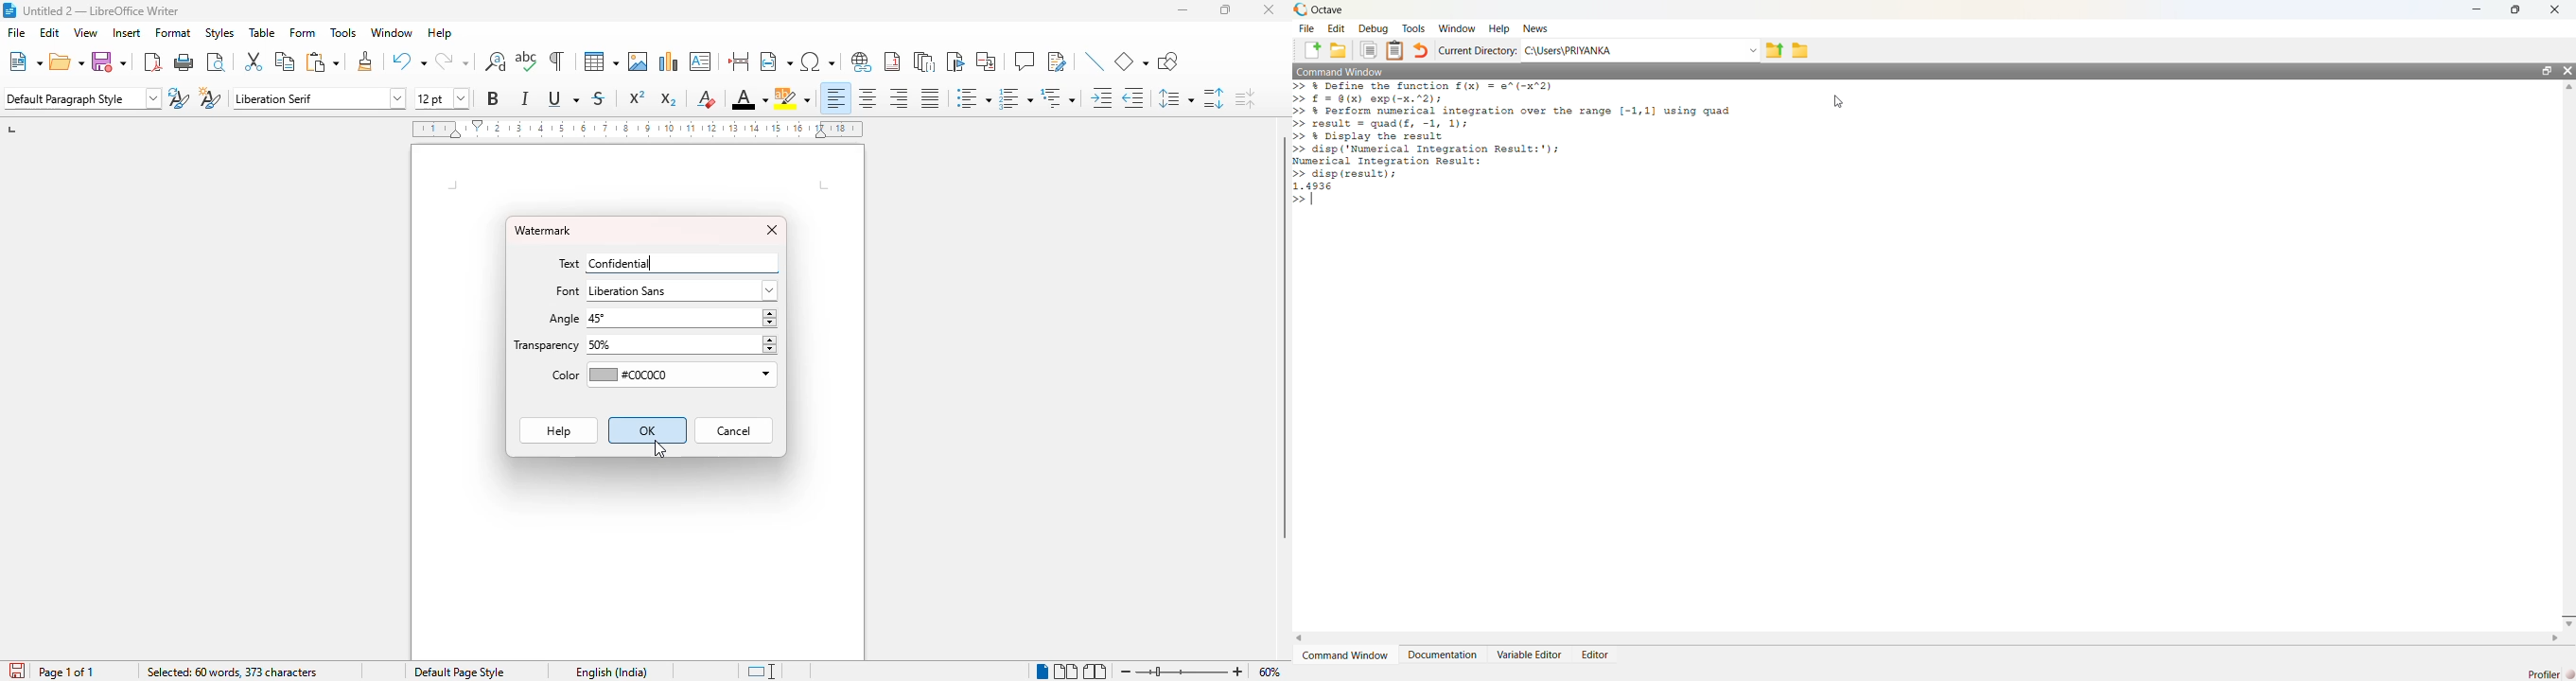 The height and width of the screenshot is (700, 2576). I want to click on Undo, so click(1421, 50).